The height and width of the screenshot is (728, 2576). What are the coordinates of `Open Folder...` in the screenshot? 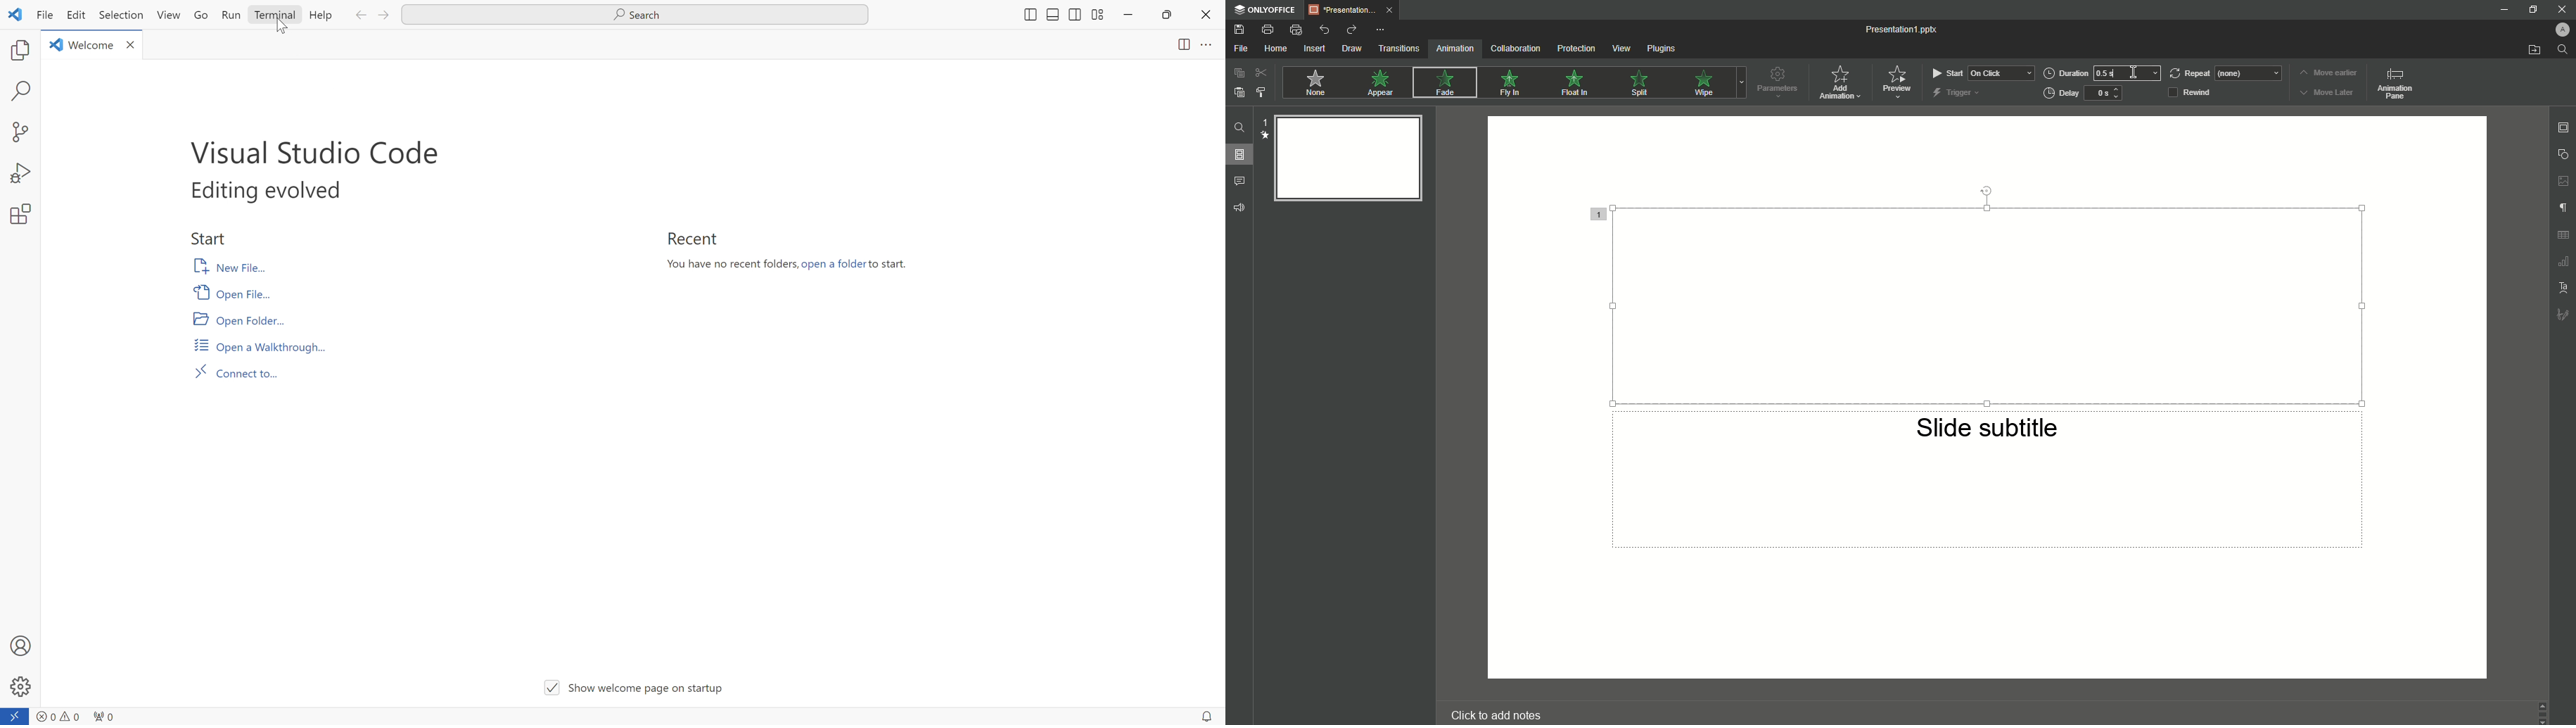 It's located at (241, 321).